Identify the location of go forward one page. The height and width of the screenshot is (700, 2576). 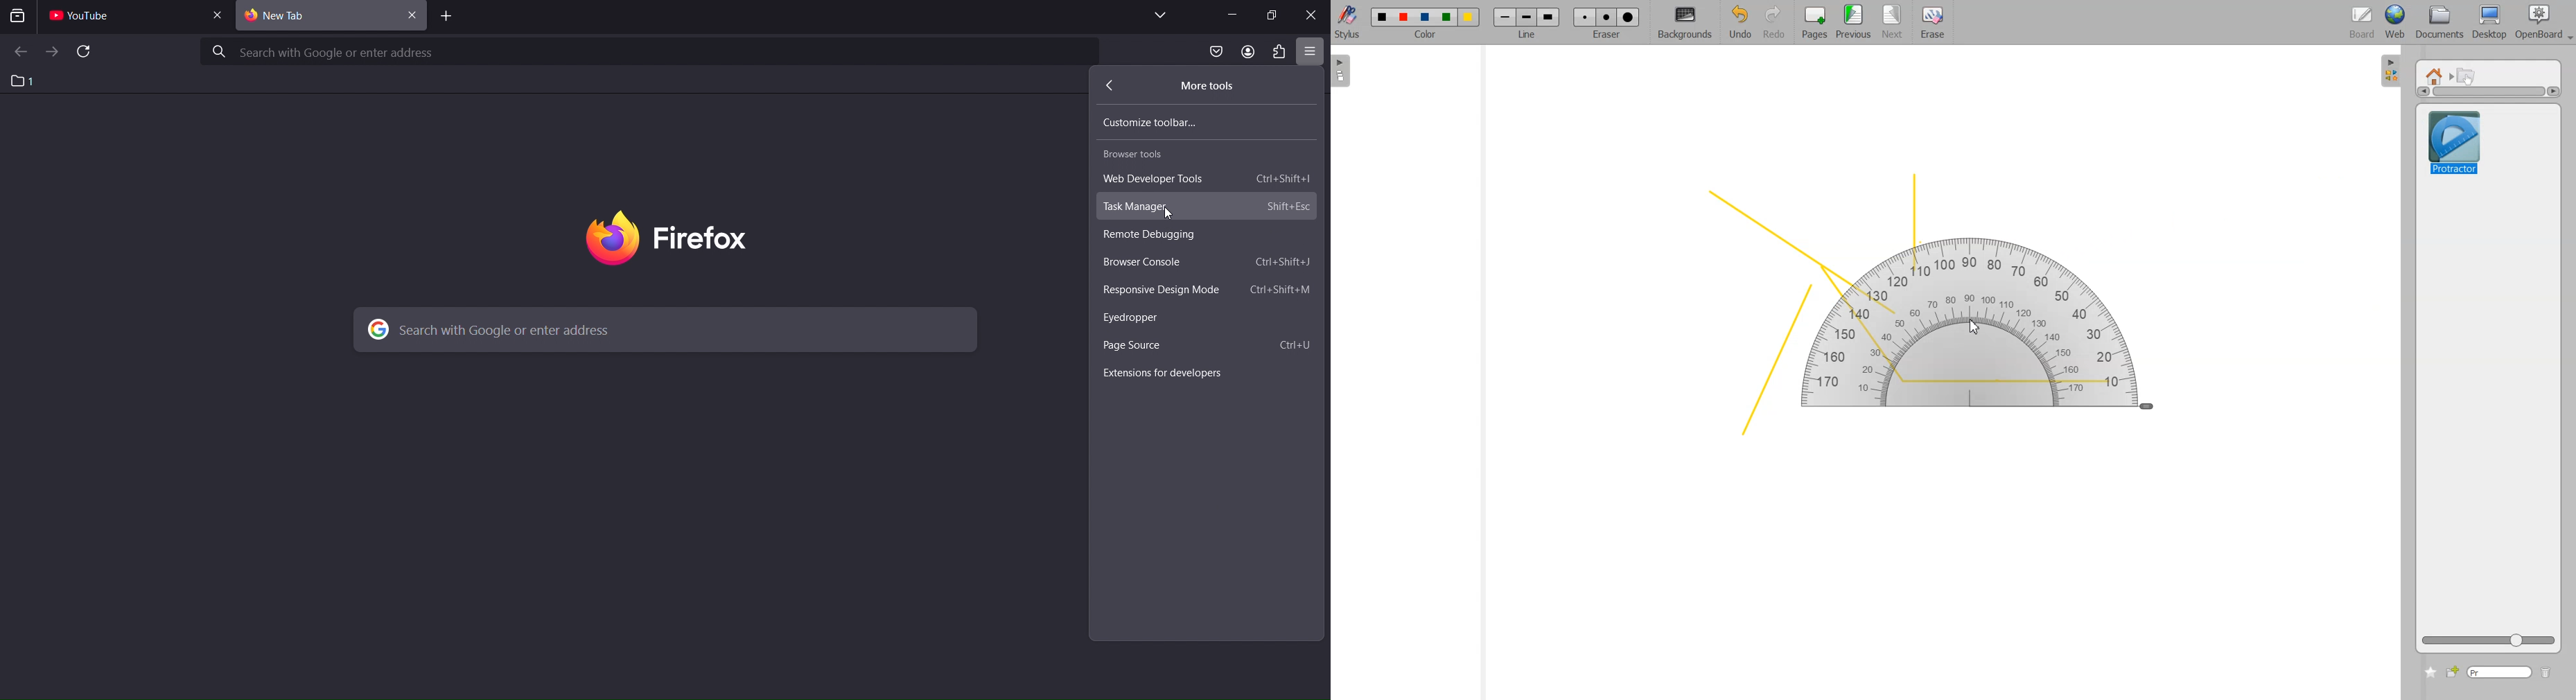
(52, 51).